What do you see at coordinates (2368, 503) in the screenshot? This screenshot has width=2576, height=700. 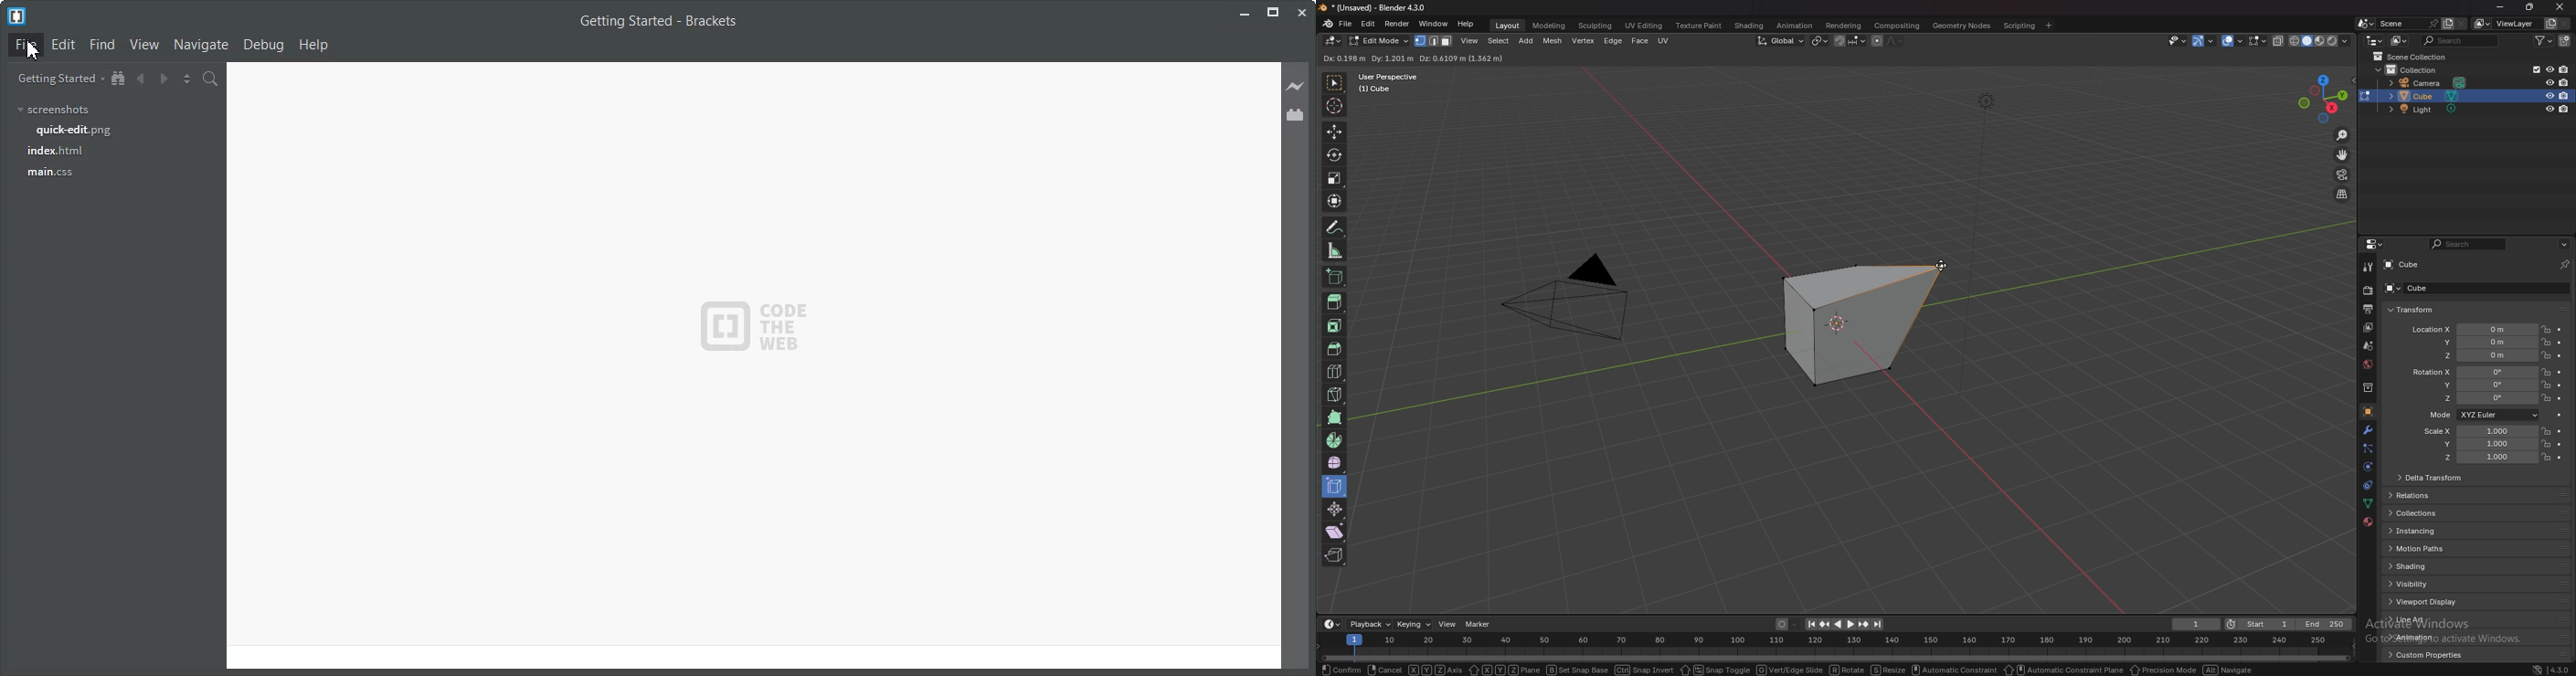 I see `data` at bounding box center [2368, 503].